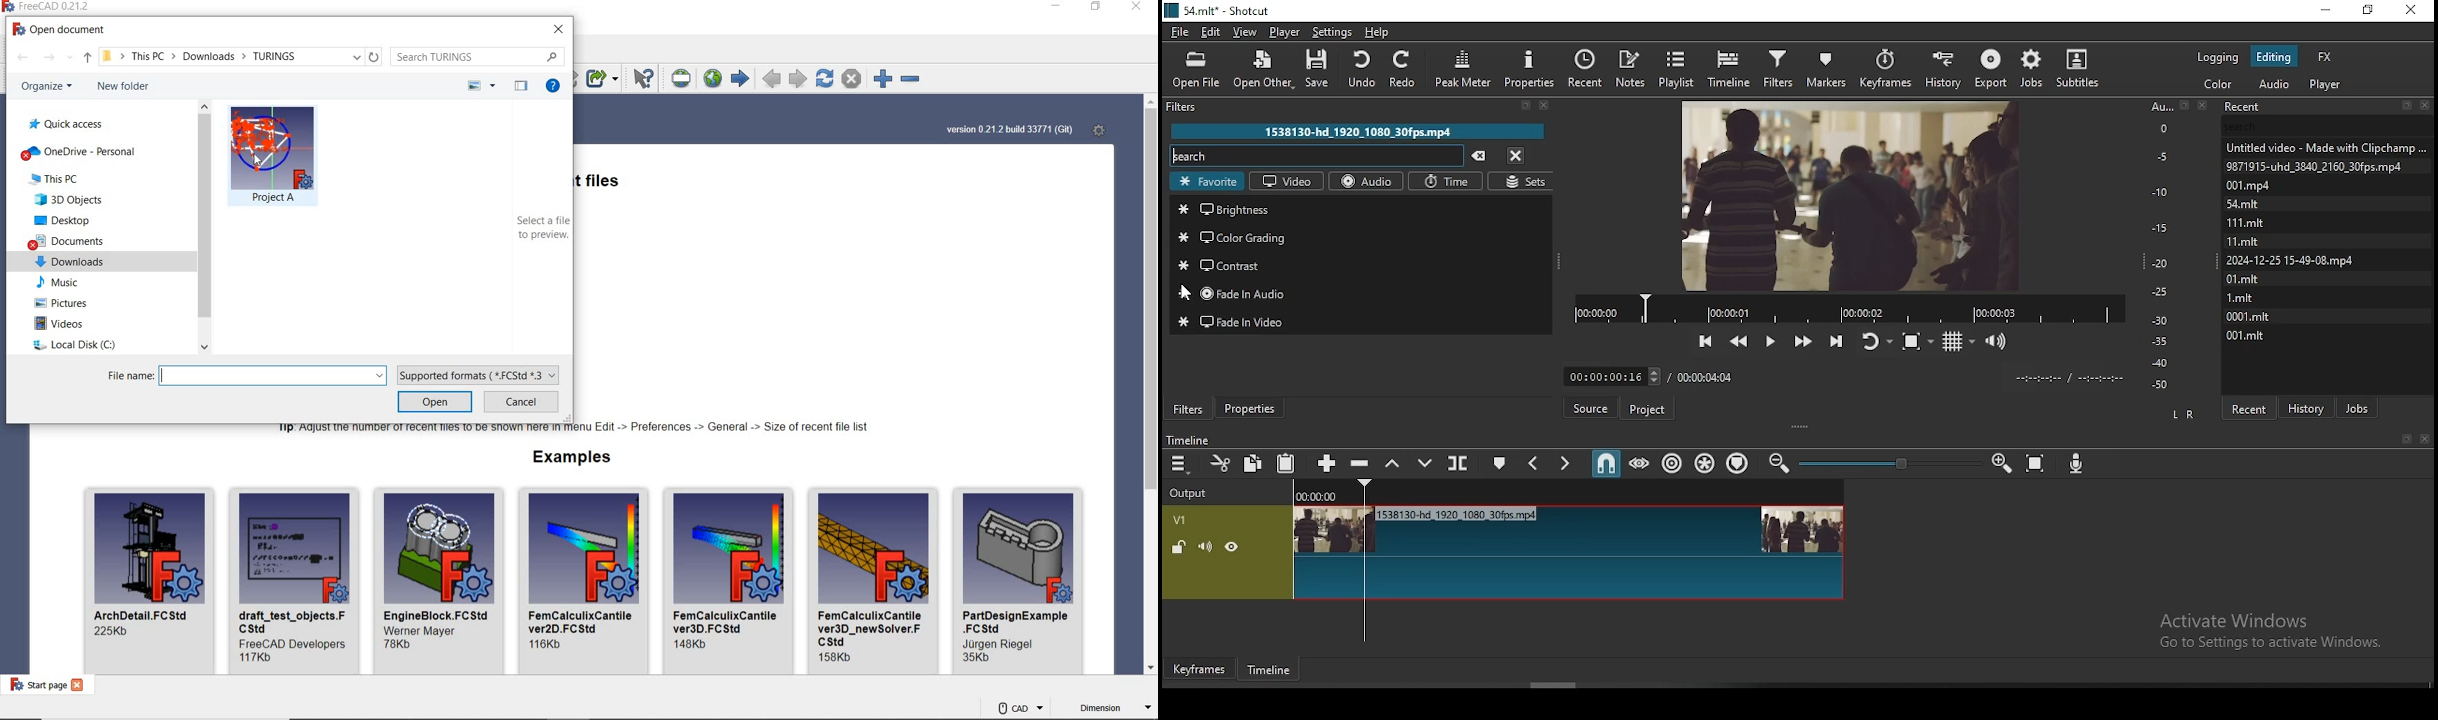 The height and width of the screenshot is (728, 2464). I want to click on lift, so click(1389, 463).